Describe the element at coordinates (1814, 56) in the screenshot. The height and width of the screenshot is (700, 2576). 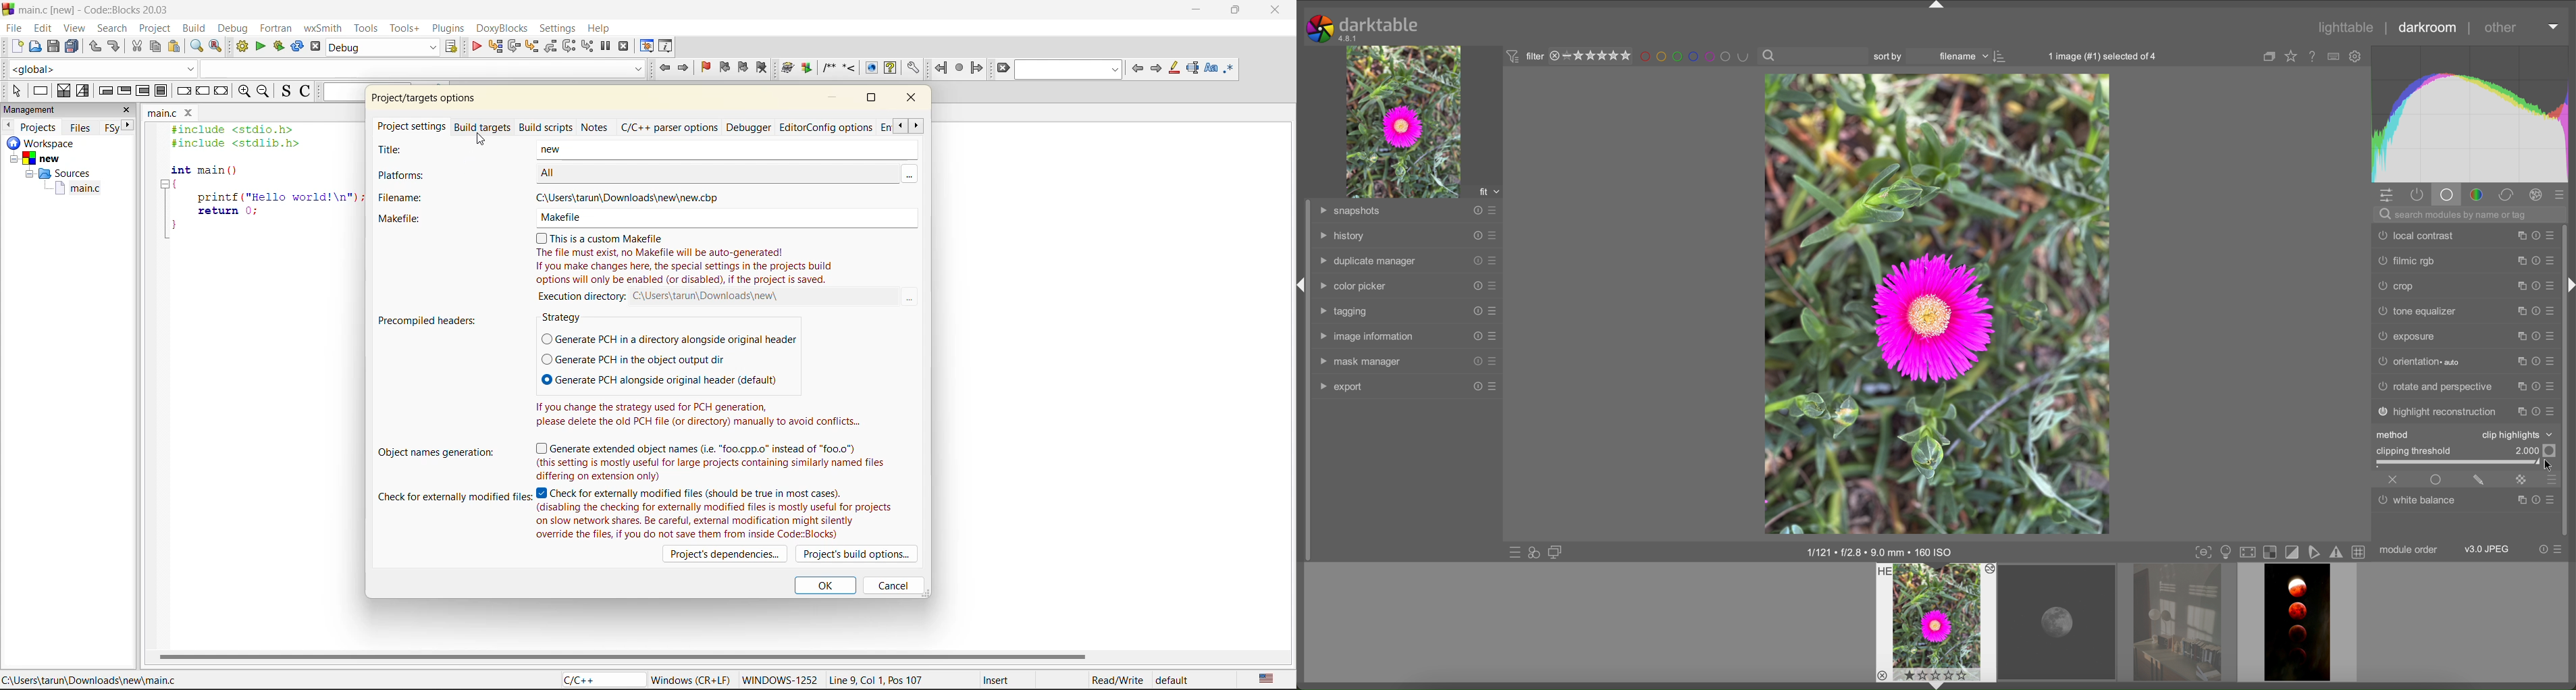
I see `search bar` at that location.